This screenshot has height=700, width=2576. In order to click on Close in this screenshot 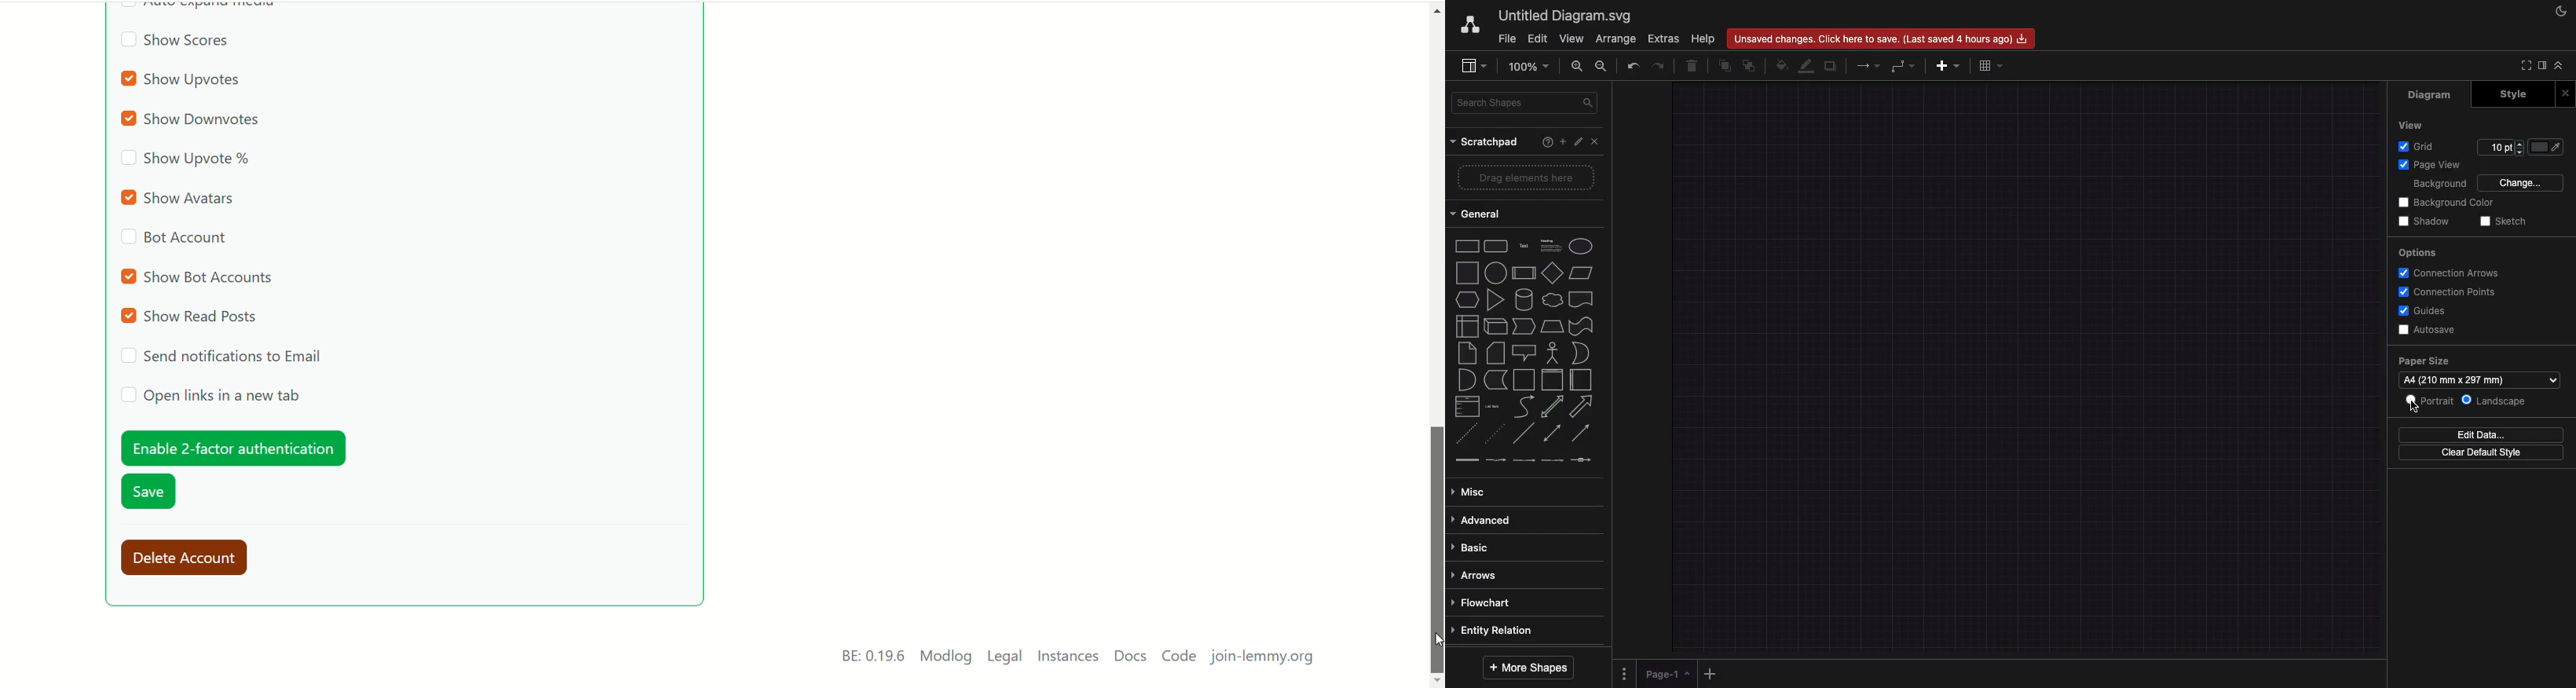, I will do `click(1597, 144)`.